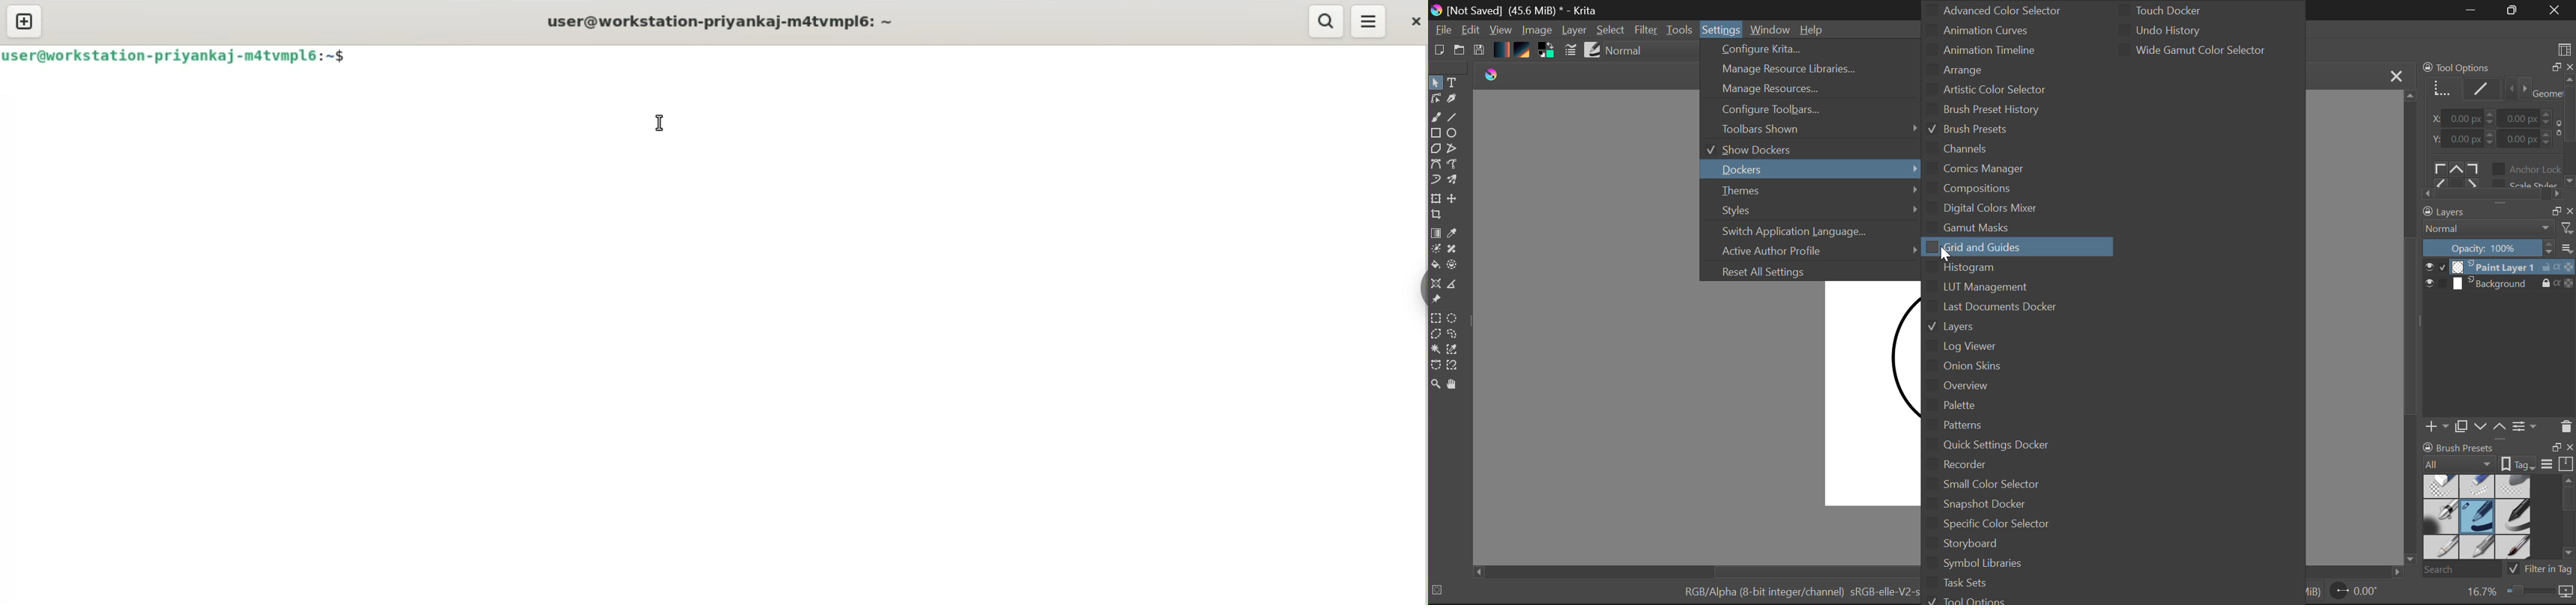 This screenshot has height=616, width=2576. What do you see at coordinates (1681, 31) in the screenshot?
I see `Tools` at bounding box center [1681, 31].